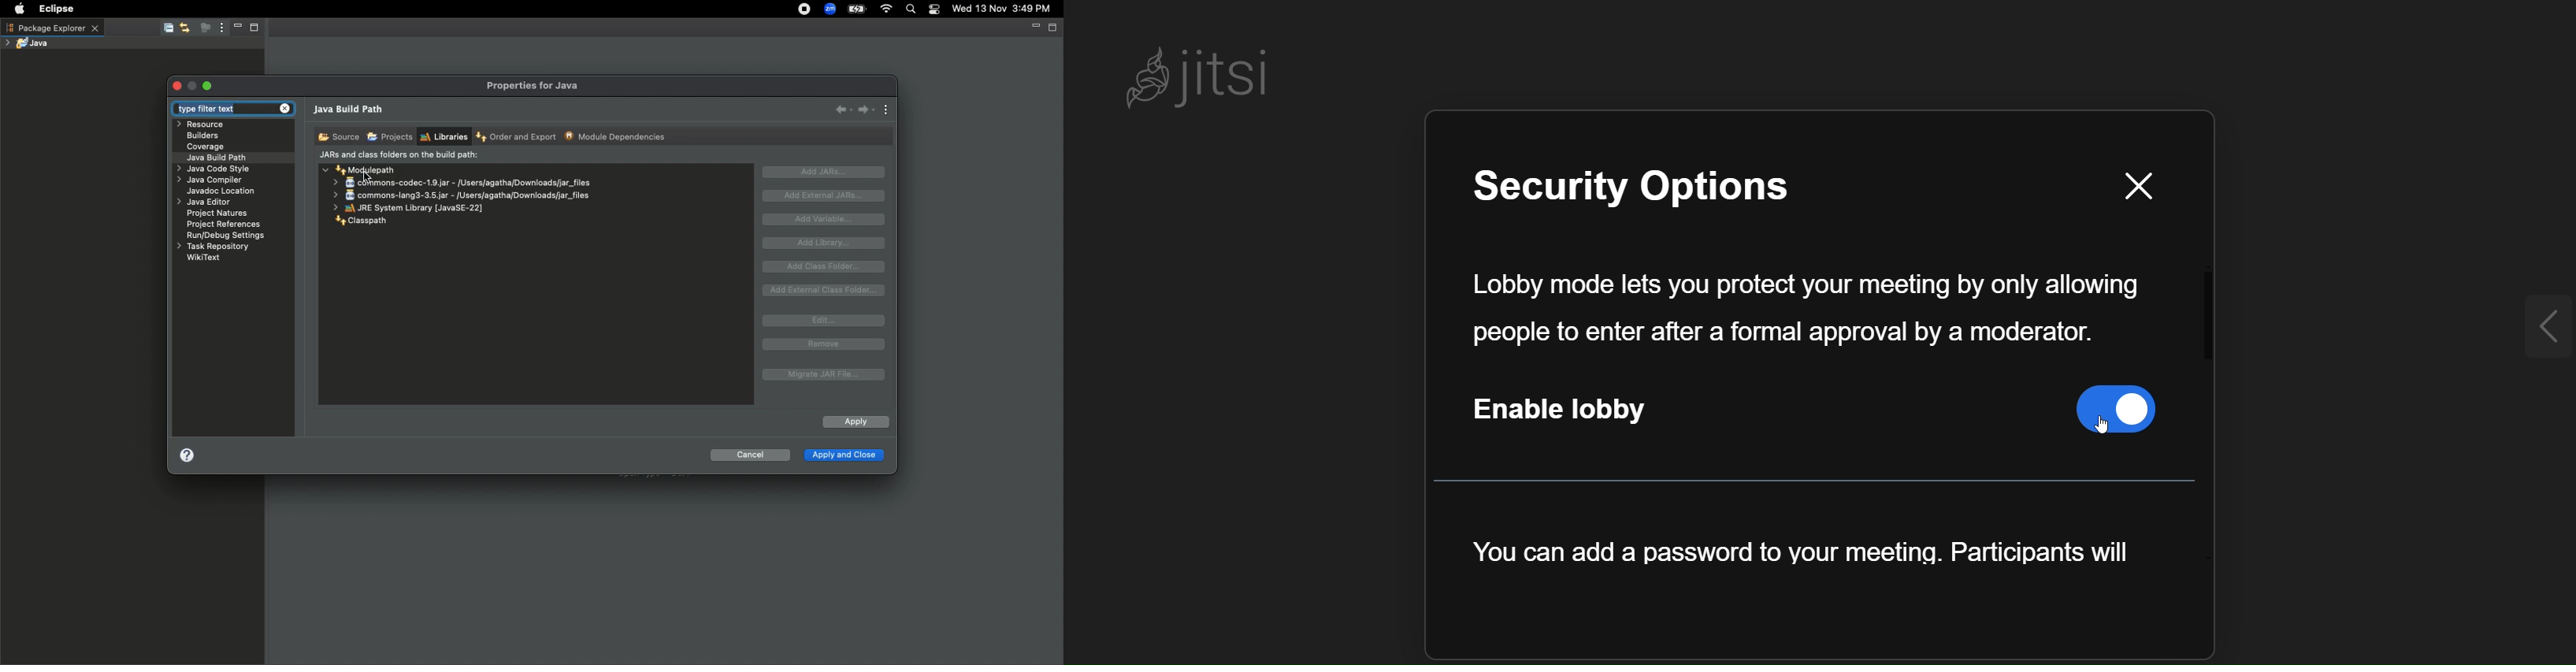 The width and height of the screenshot is (2576, 672). I want to click on Lobby mode lets you protect your meeting by only allowing
people to enter after a formal approval by a moderator., so click(1806, 309).